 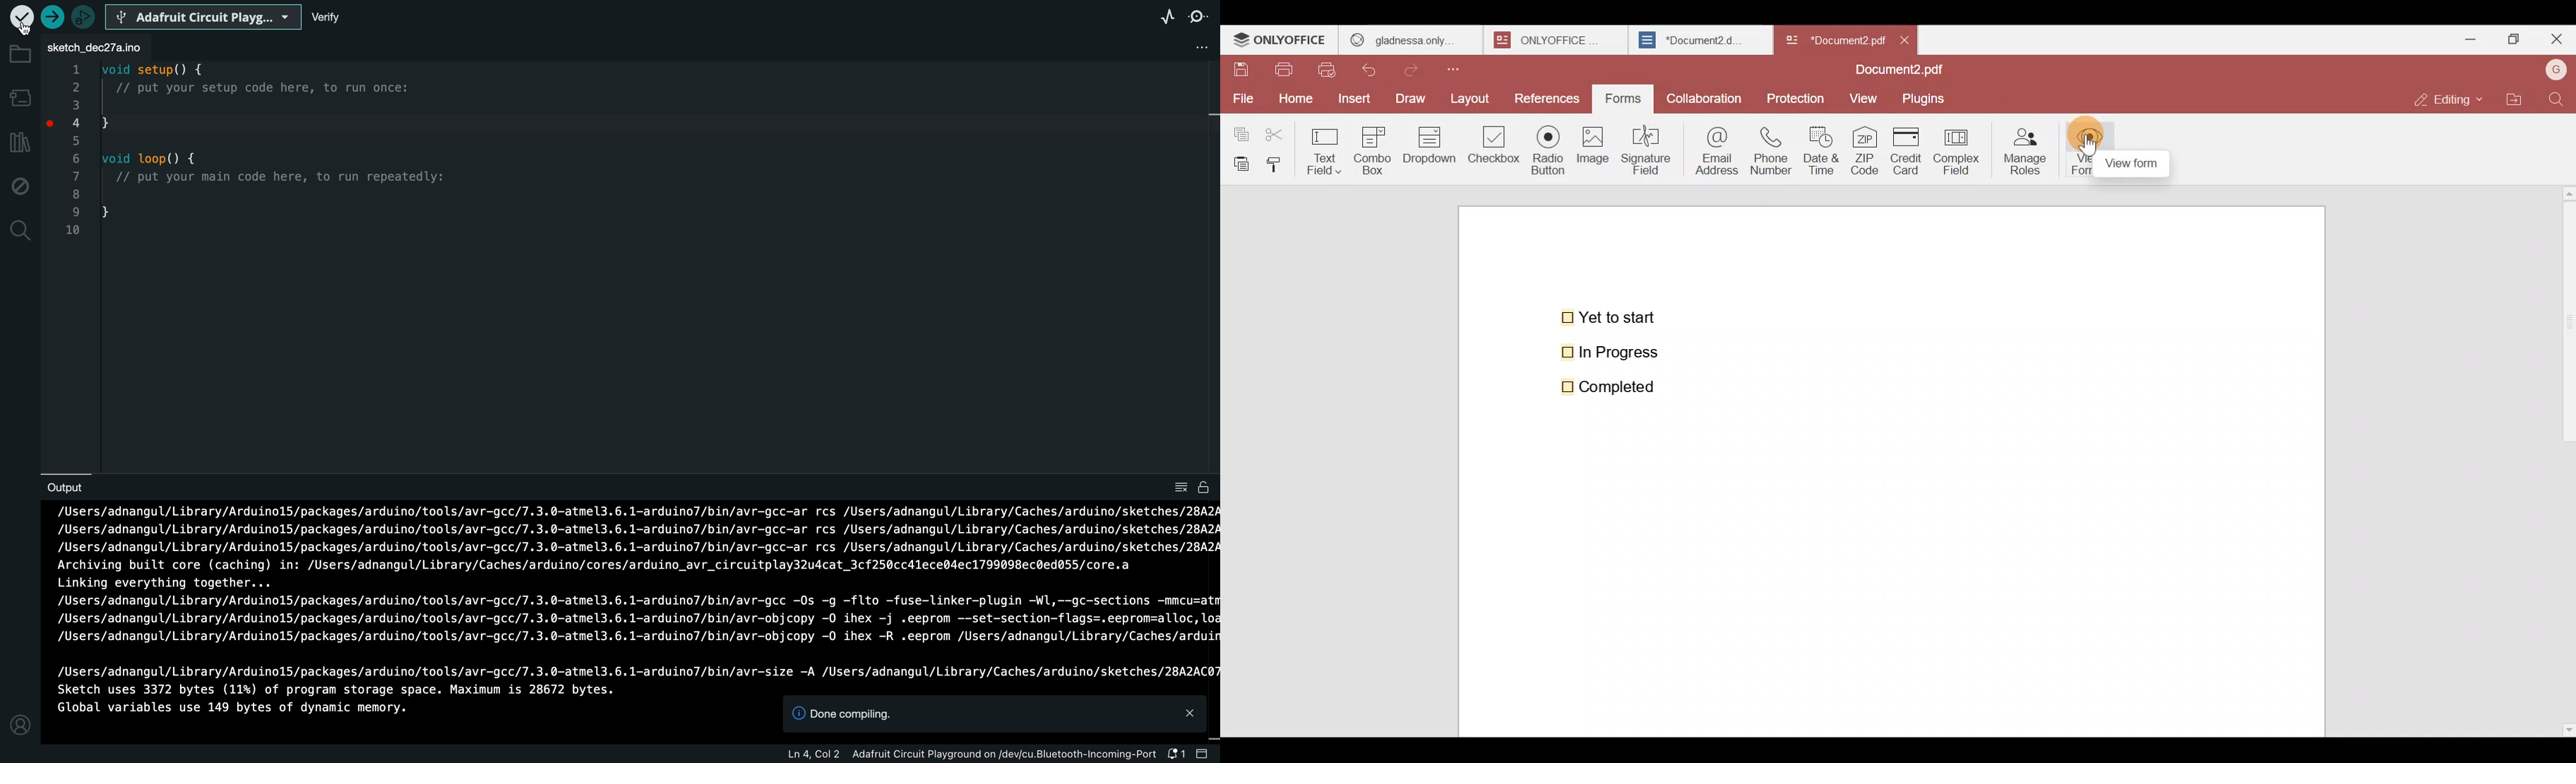 I want to click on debugger, so click(x=83, y=15).